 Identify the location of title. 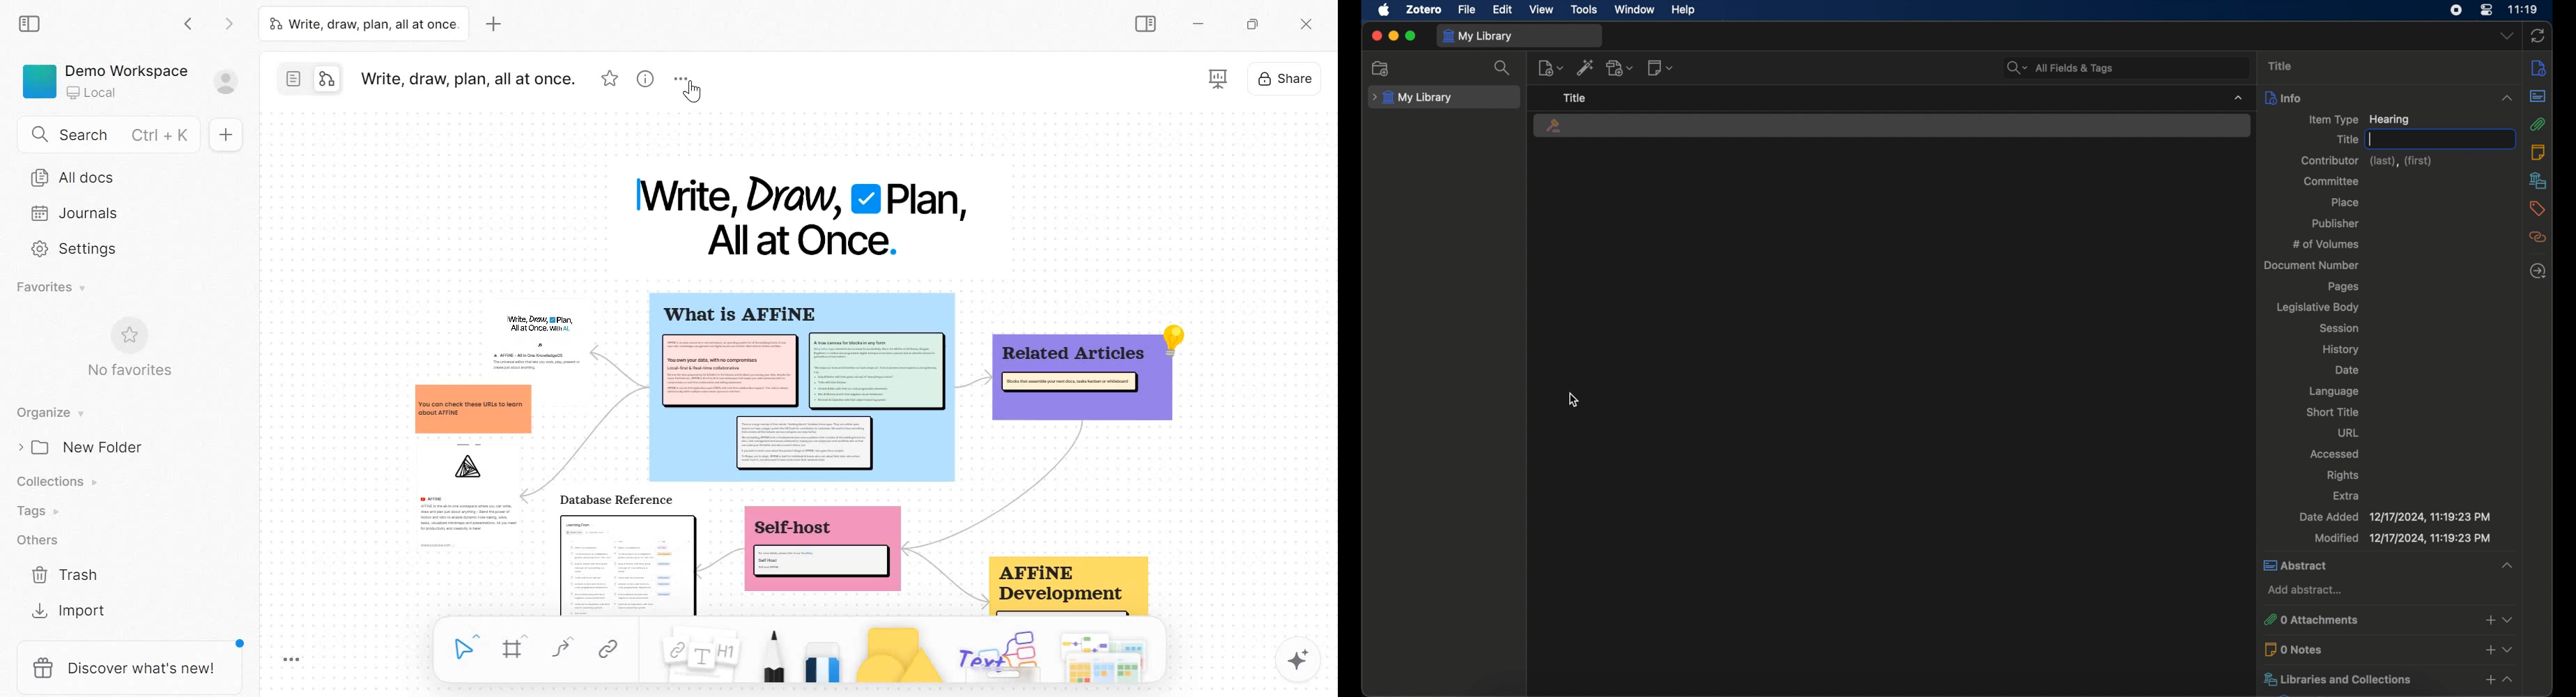
(2281, 65).